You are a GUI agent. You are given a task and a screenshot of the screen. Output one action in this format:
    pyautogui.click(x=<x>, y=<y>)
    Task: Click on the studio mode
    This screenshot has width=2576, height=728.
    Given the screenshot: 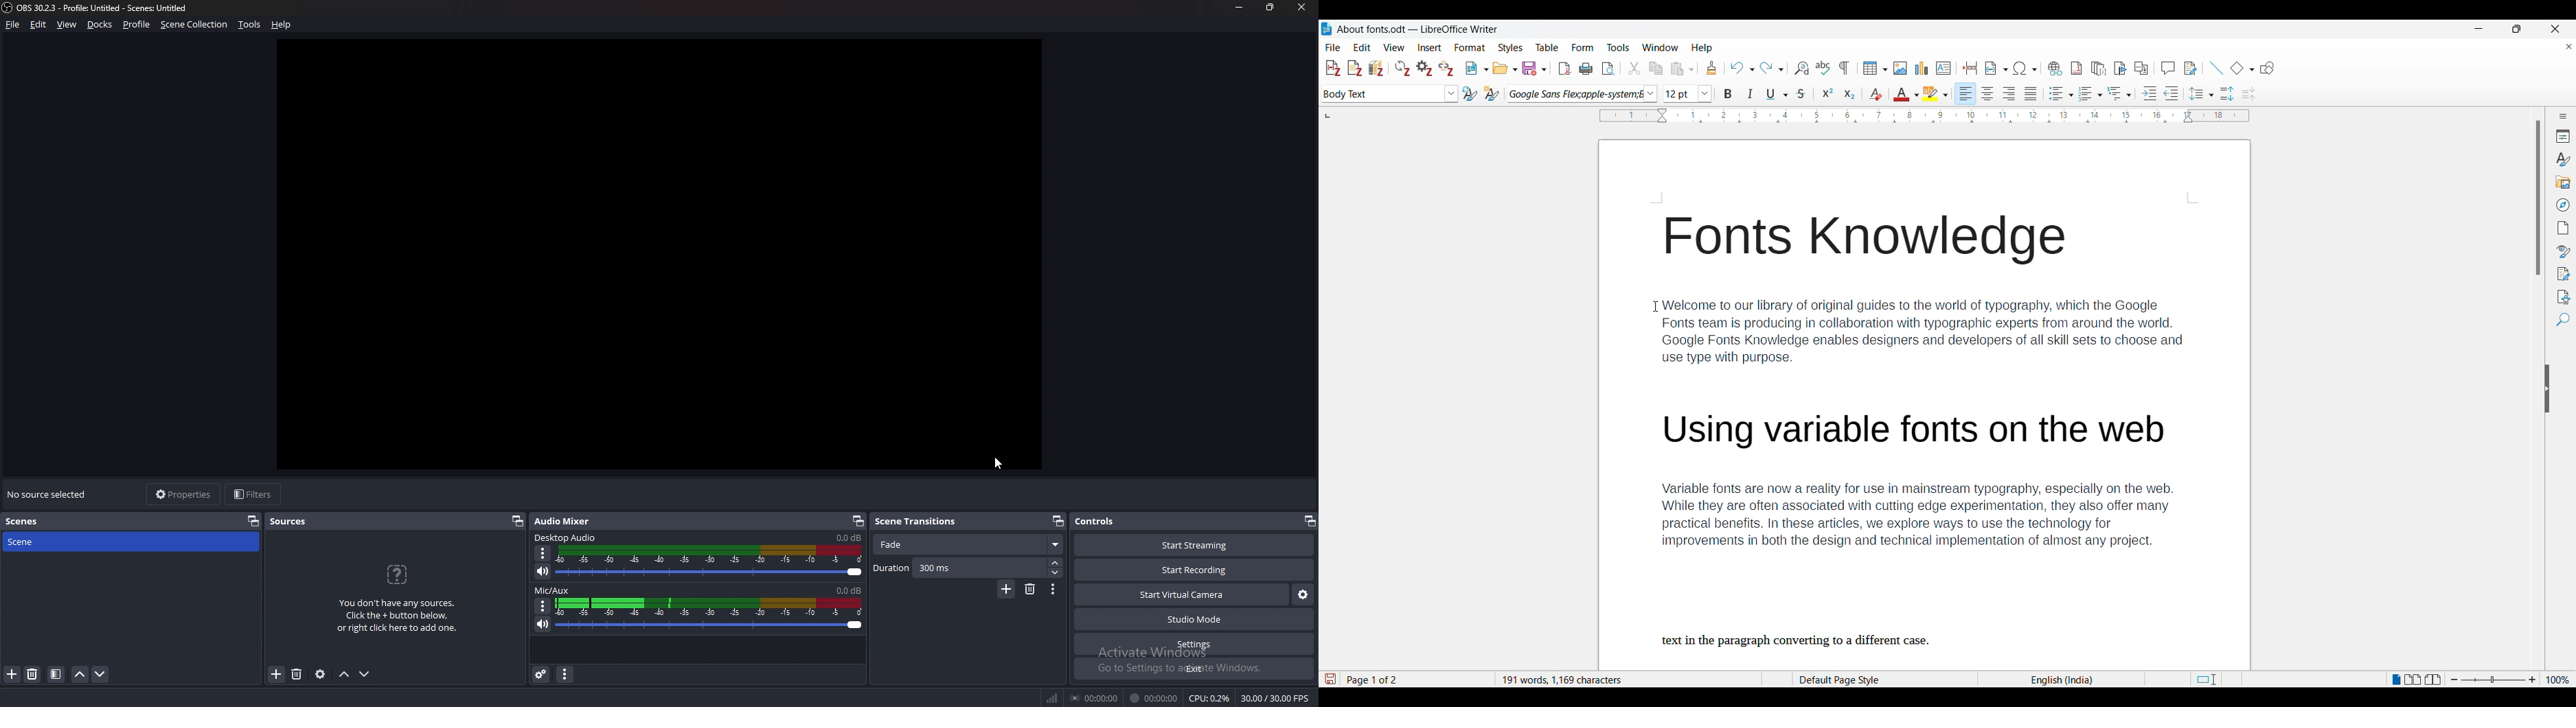 What is the action you would take?
    pyautogui.click(x=1194, y=620)
    